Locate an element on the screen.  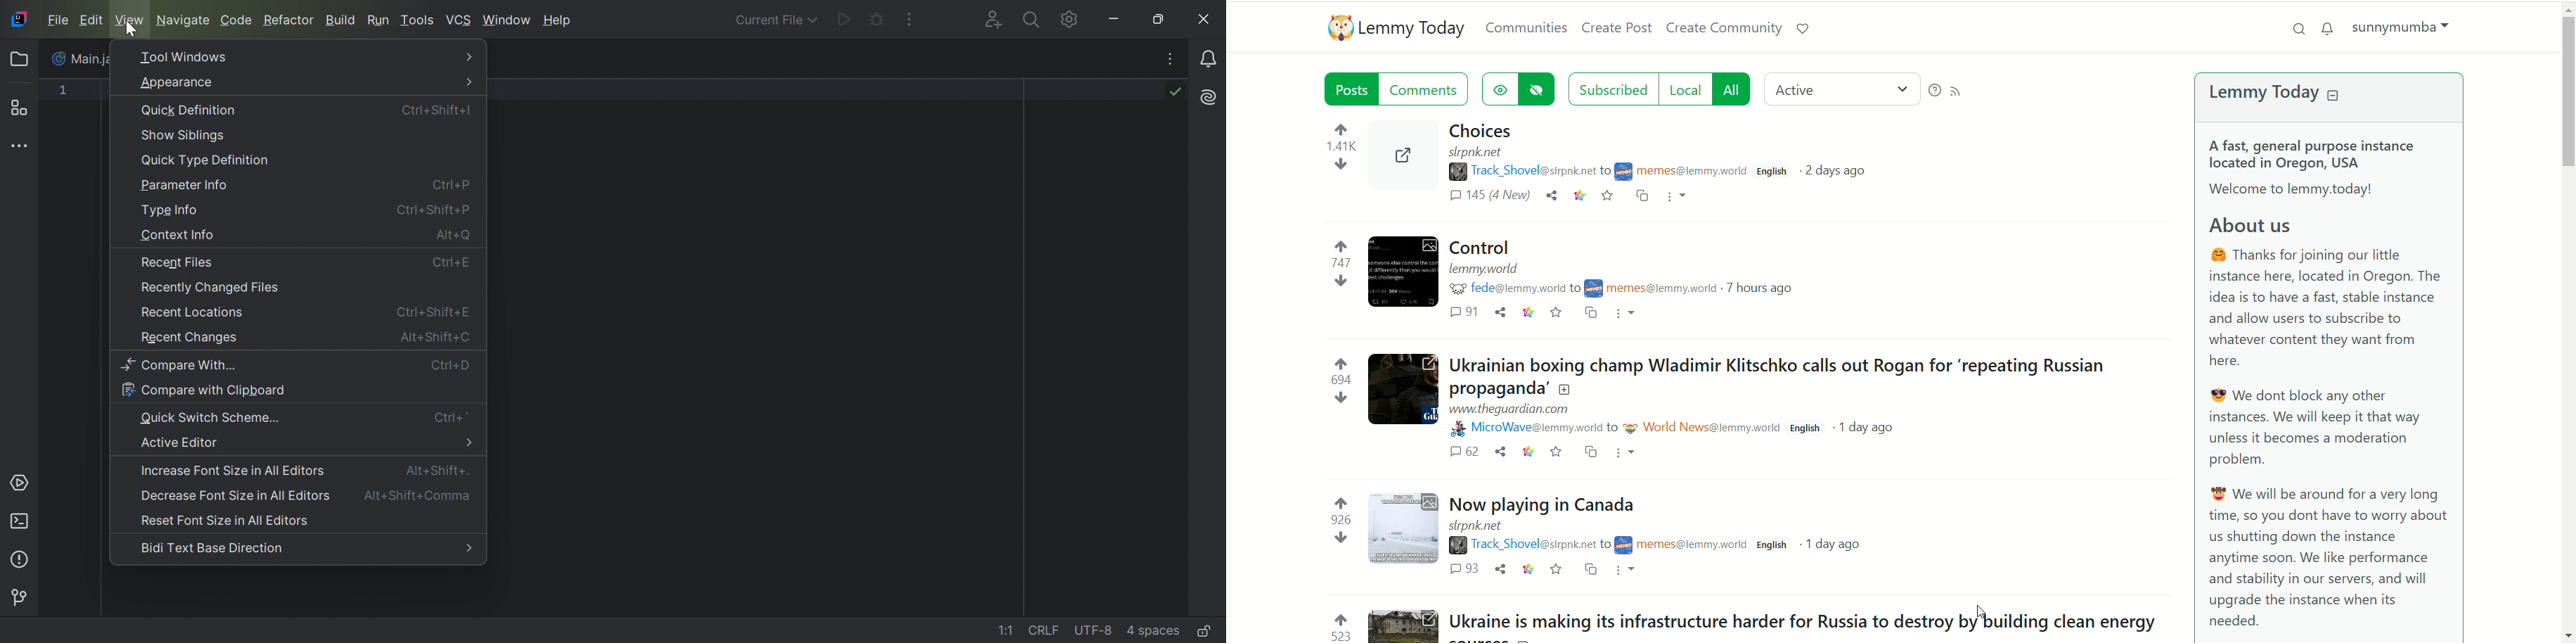
CRLF is located at coordinates (1046, 629).